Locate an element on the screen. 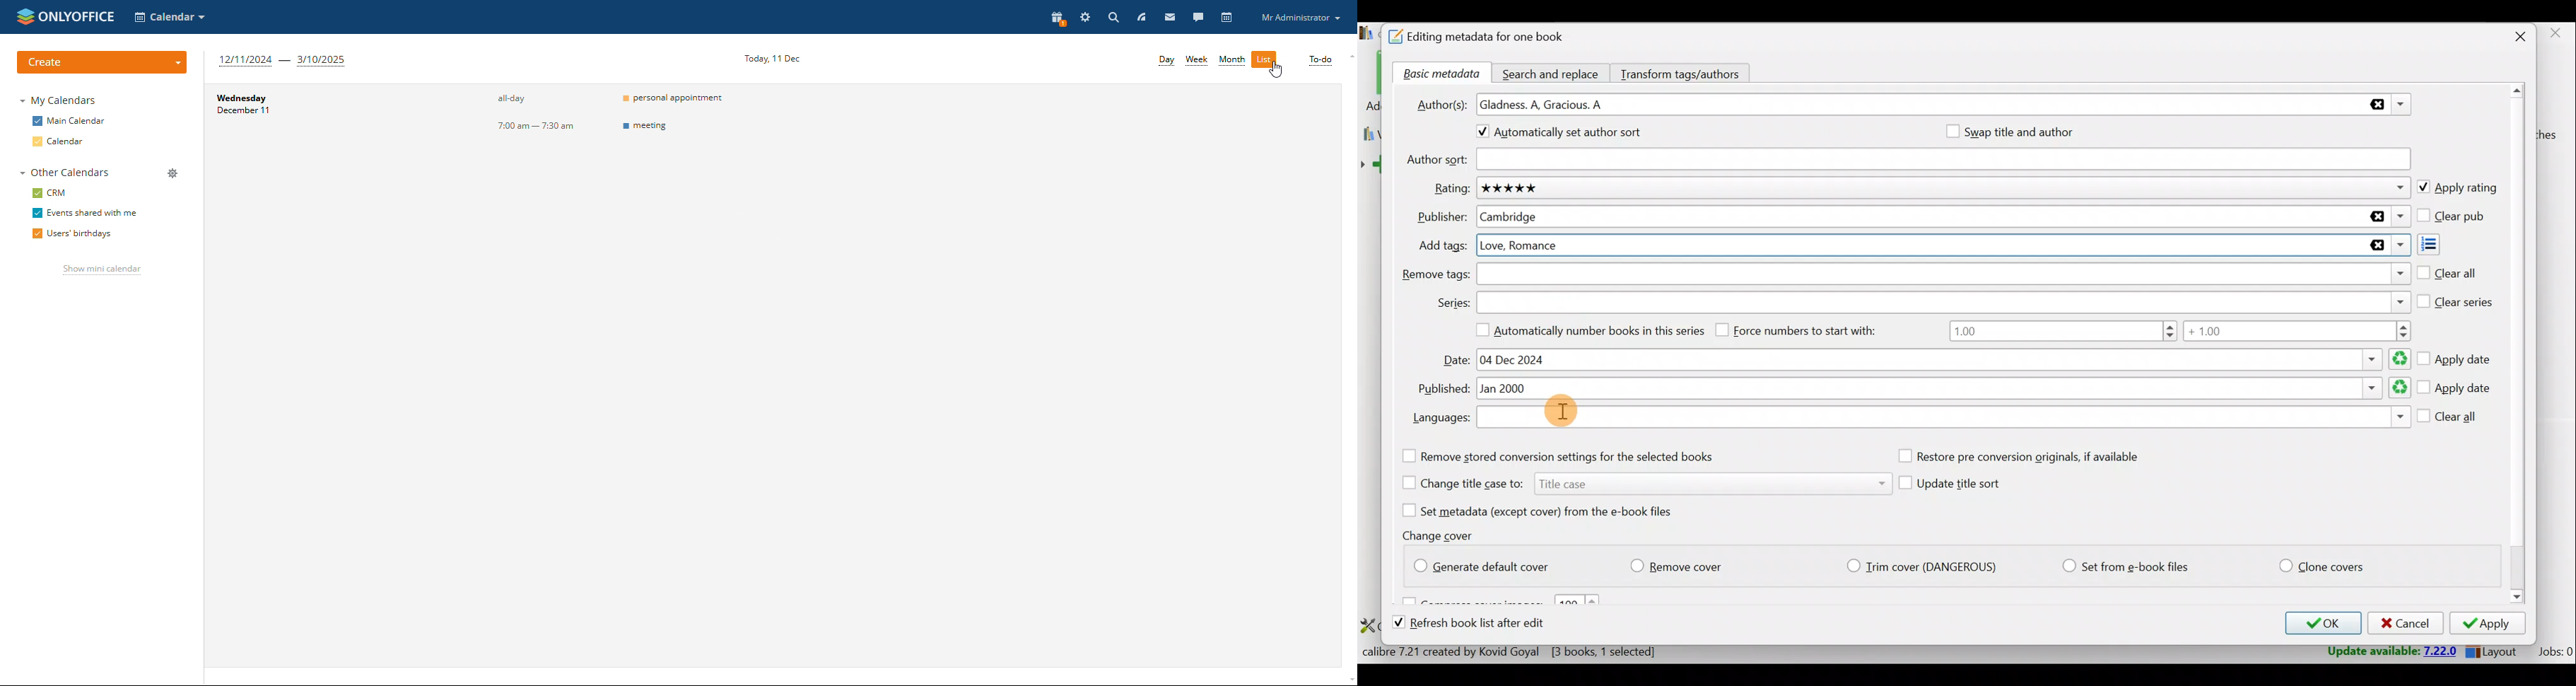 The height and width of the screenshot is (700, 2576). Automatically number books in this series is located at coordinates (1585, 329).